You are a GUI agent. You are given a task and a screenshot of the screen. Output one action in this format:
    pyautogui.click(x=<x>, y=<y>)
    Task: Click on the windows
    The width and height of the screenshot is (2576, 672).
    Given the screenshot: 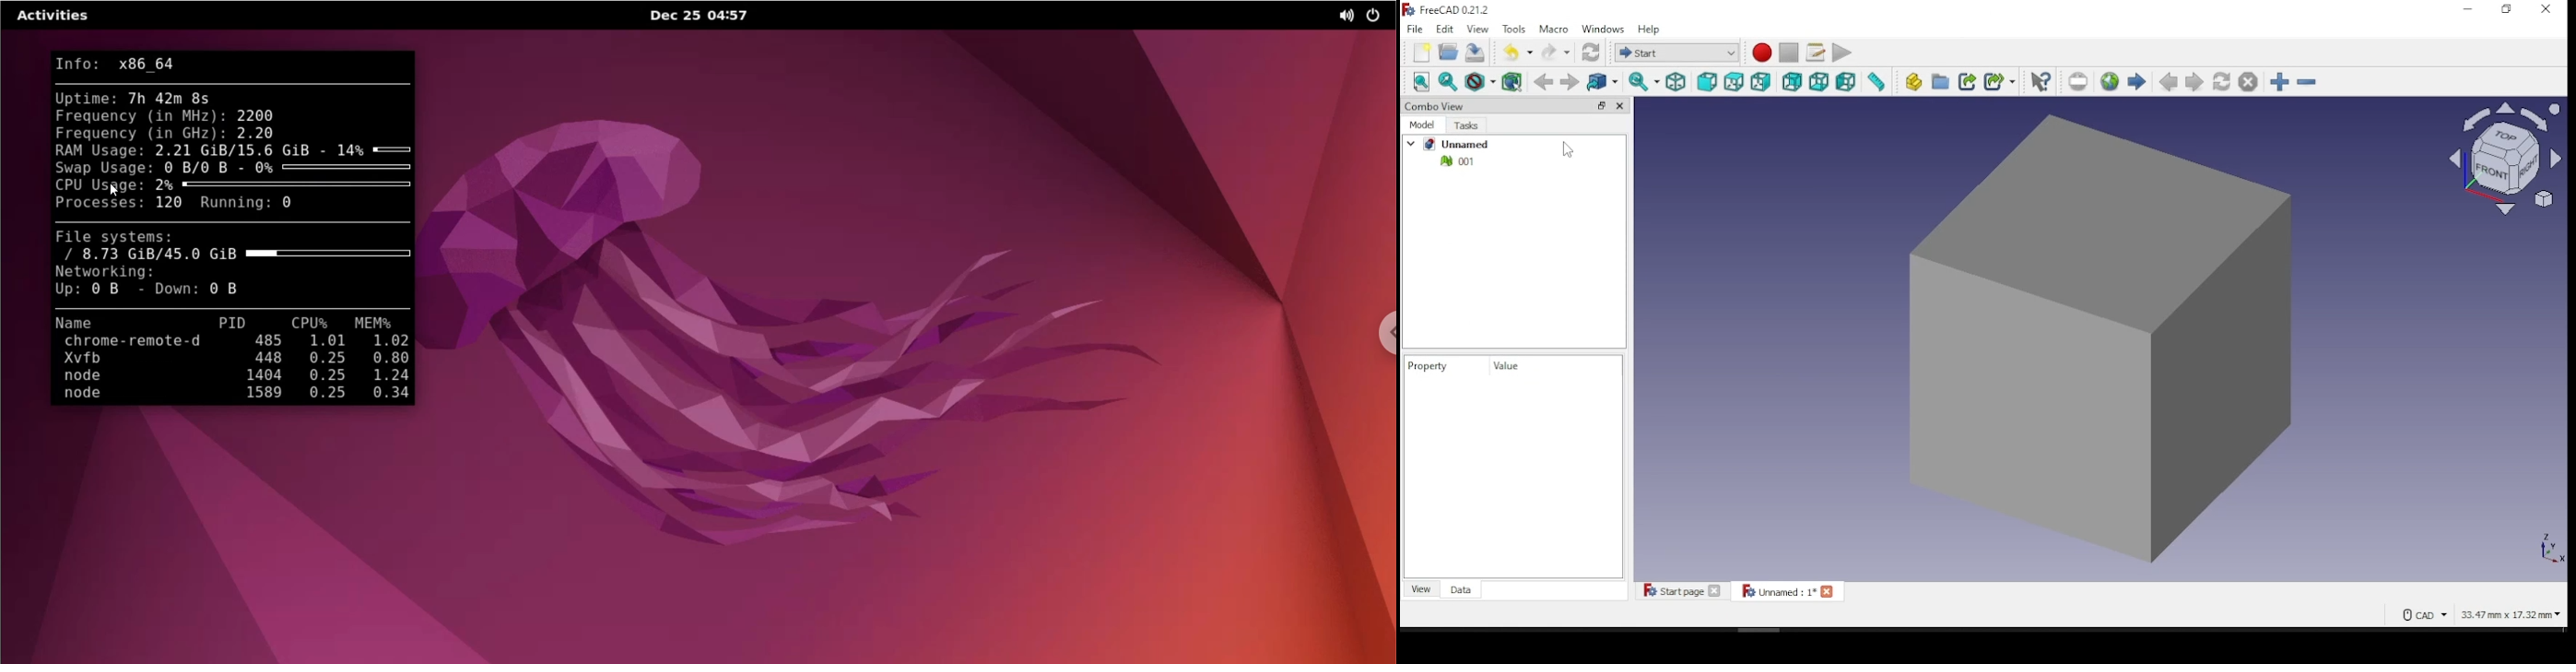 What is the action you would take?
    pyautogui.click(x=1603, y=29)
    